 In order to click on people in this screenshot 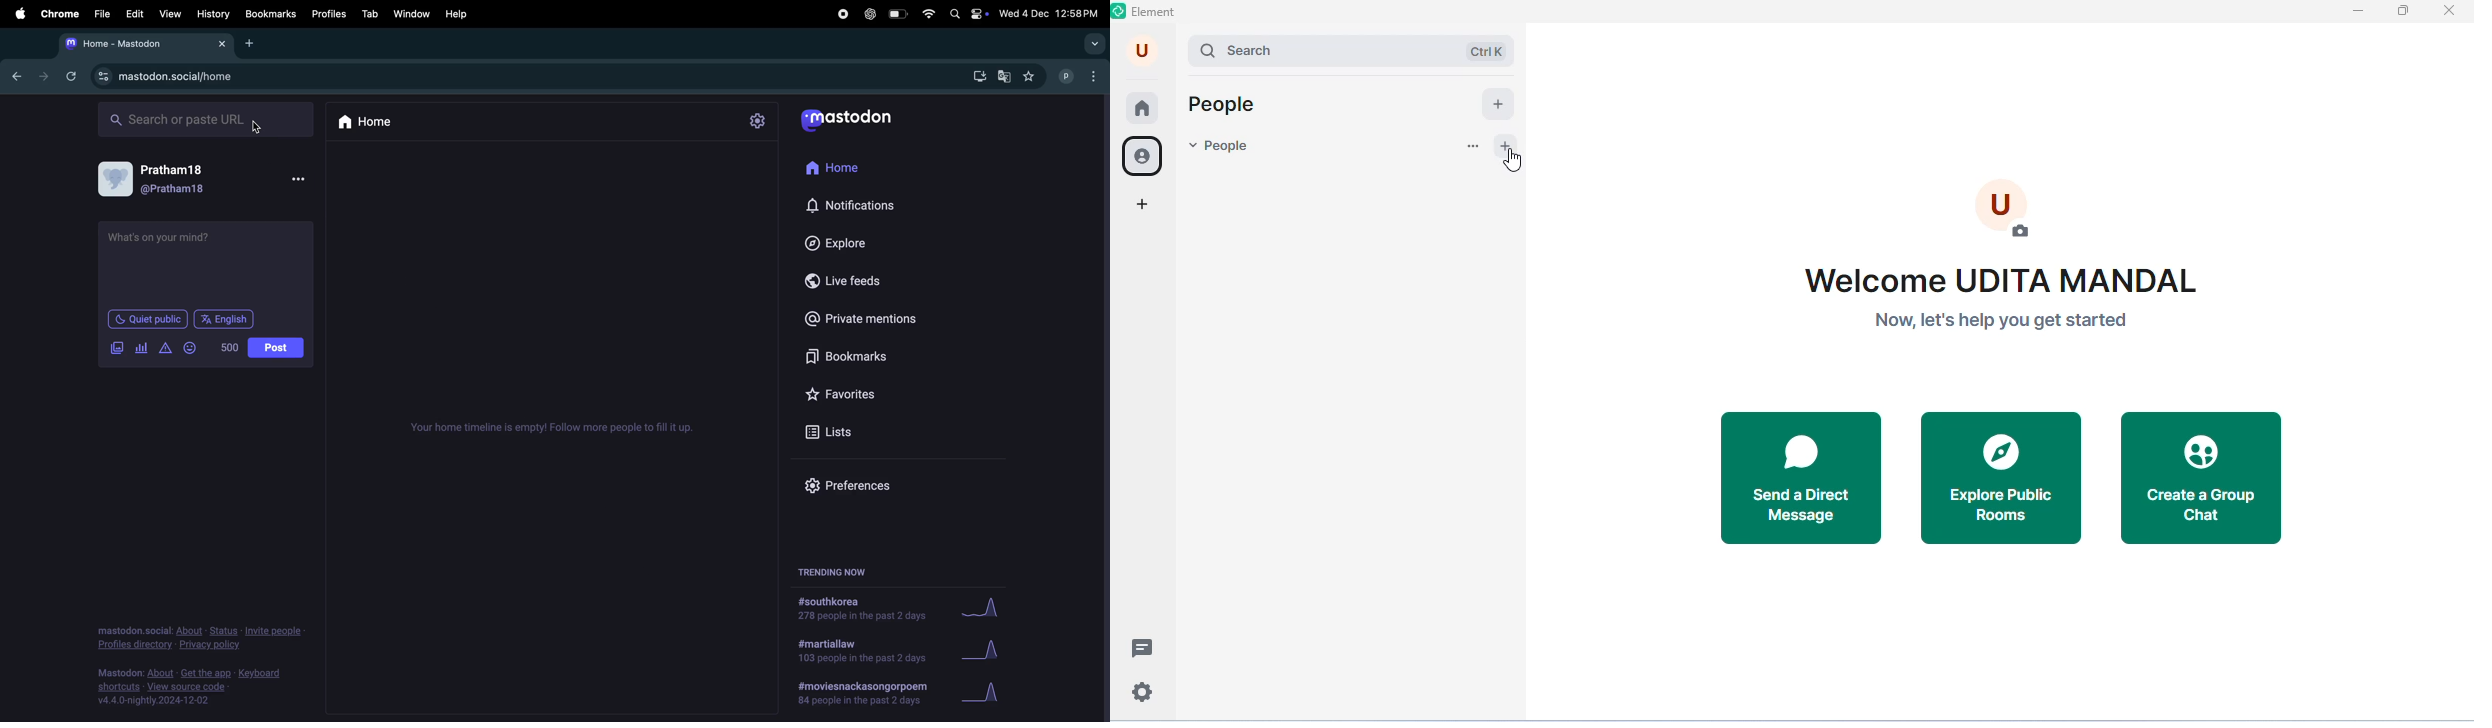, I will do `click(1224, 106)`.